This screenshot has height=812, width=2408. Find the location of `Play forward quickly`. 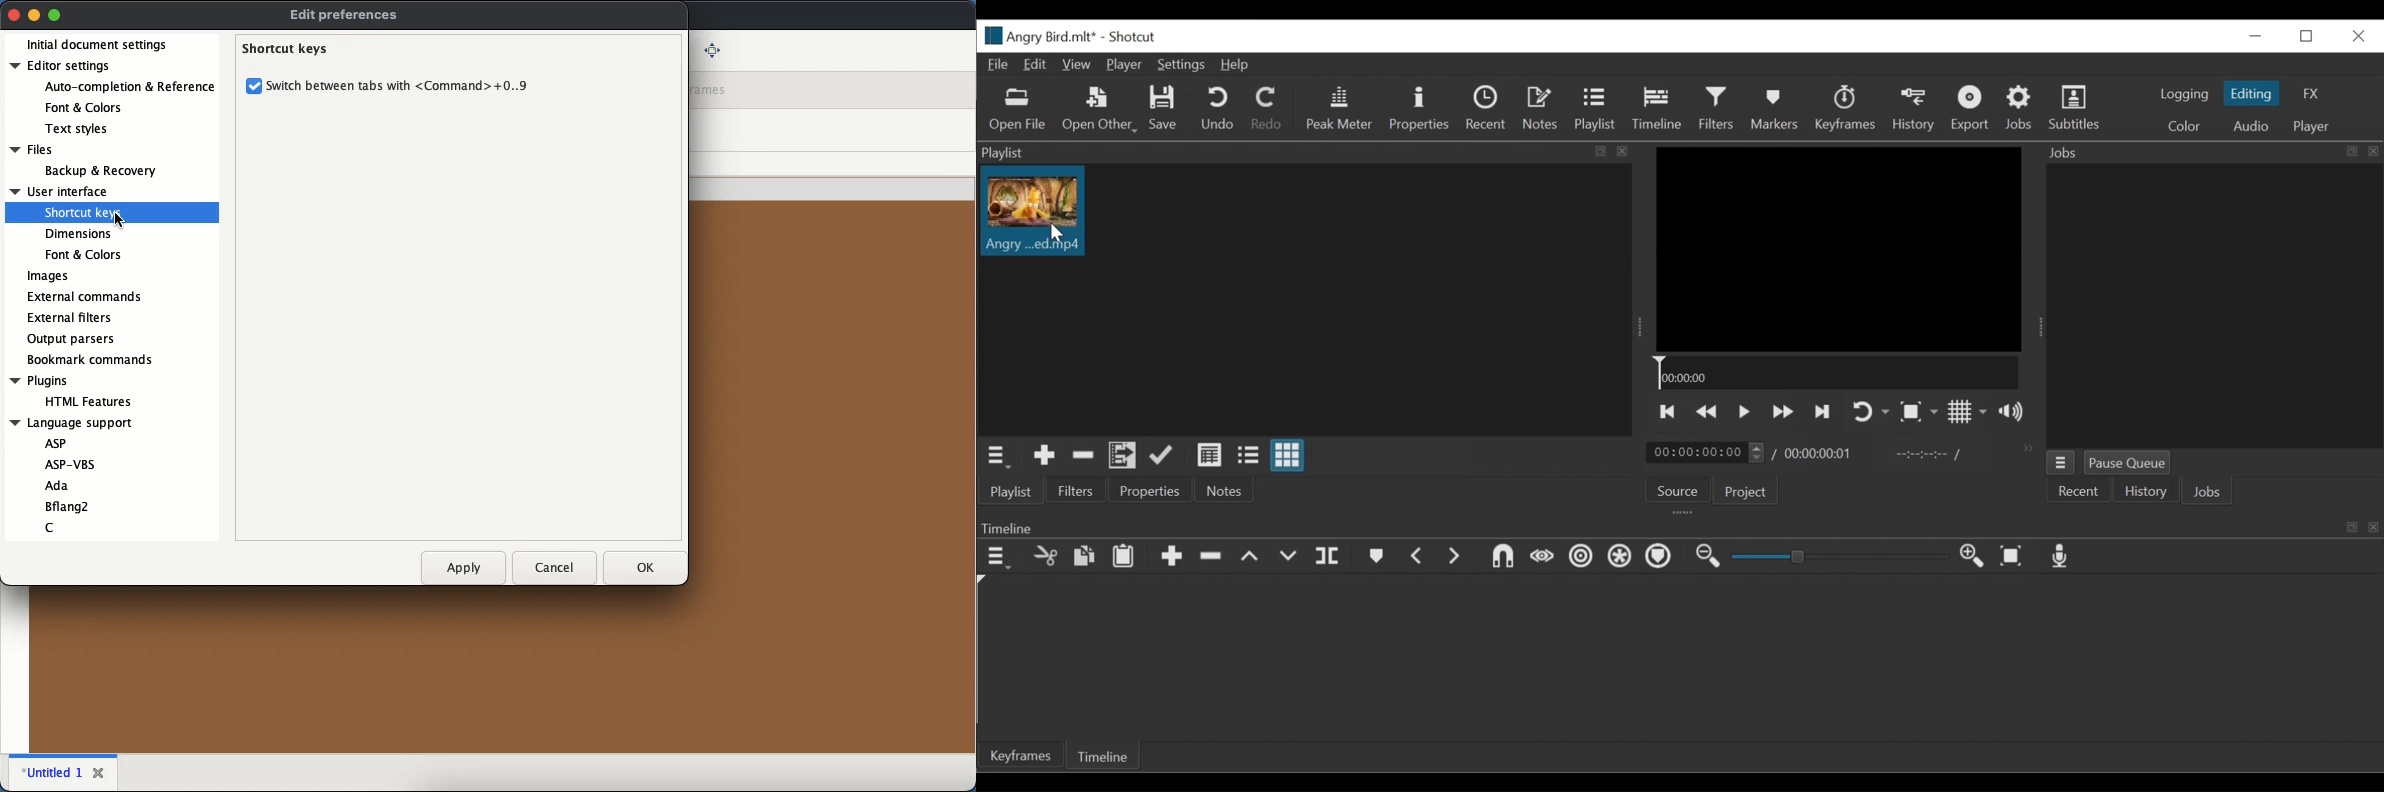

Play forward quickly is located at coordinates (1783, 411).